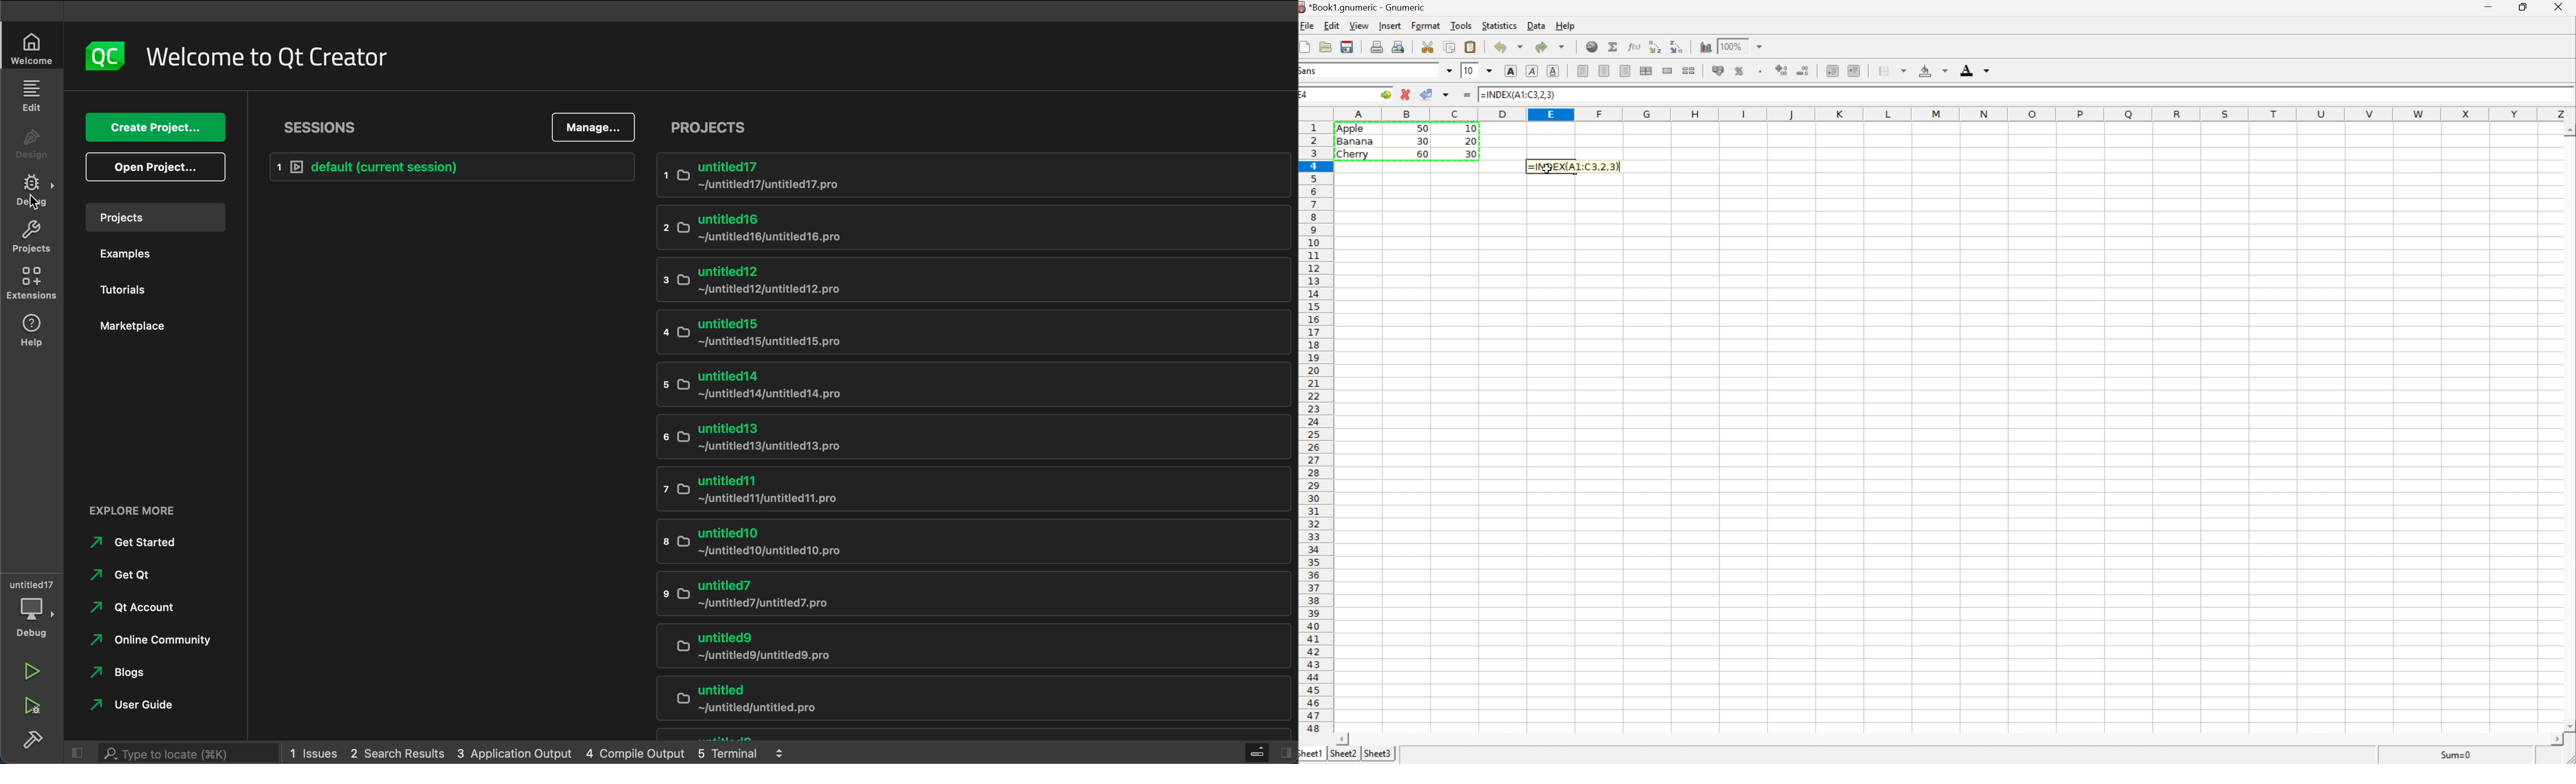 Image resolution: width=2576 pixels, height=784 pixels. Describe the element at coordinates (1406, 94) in the screenshot. I see `cancel changes` at that location.